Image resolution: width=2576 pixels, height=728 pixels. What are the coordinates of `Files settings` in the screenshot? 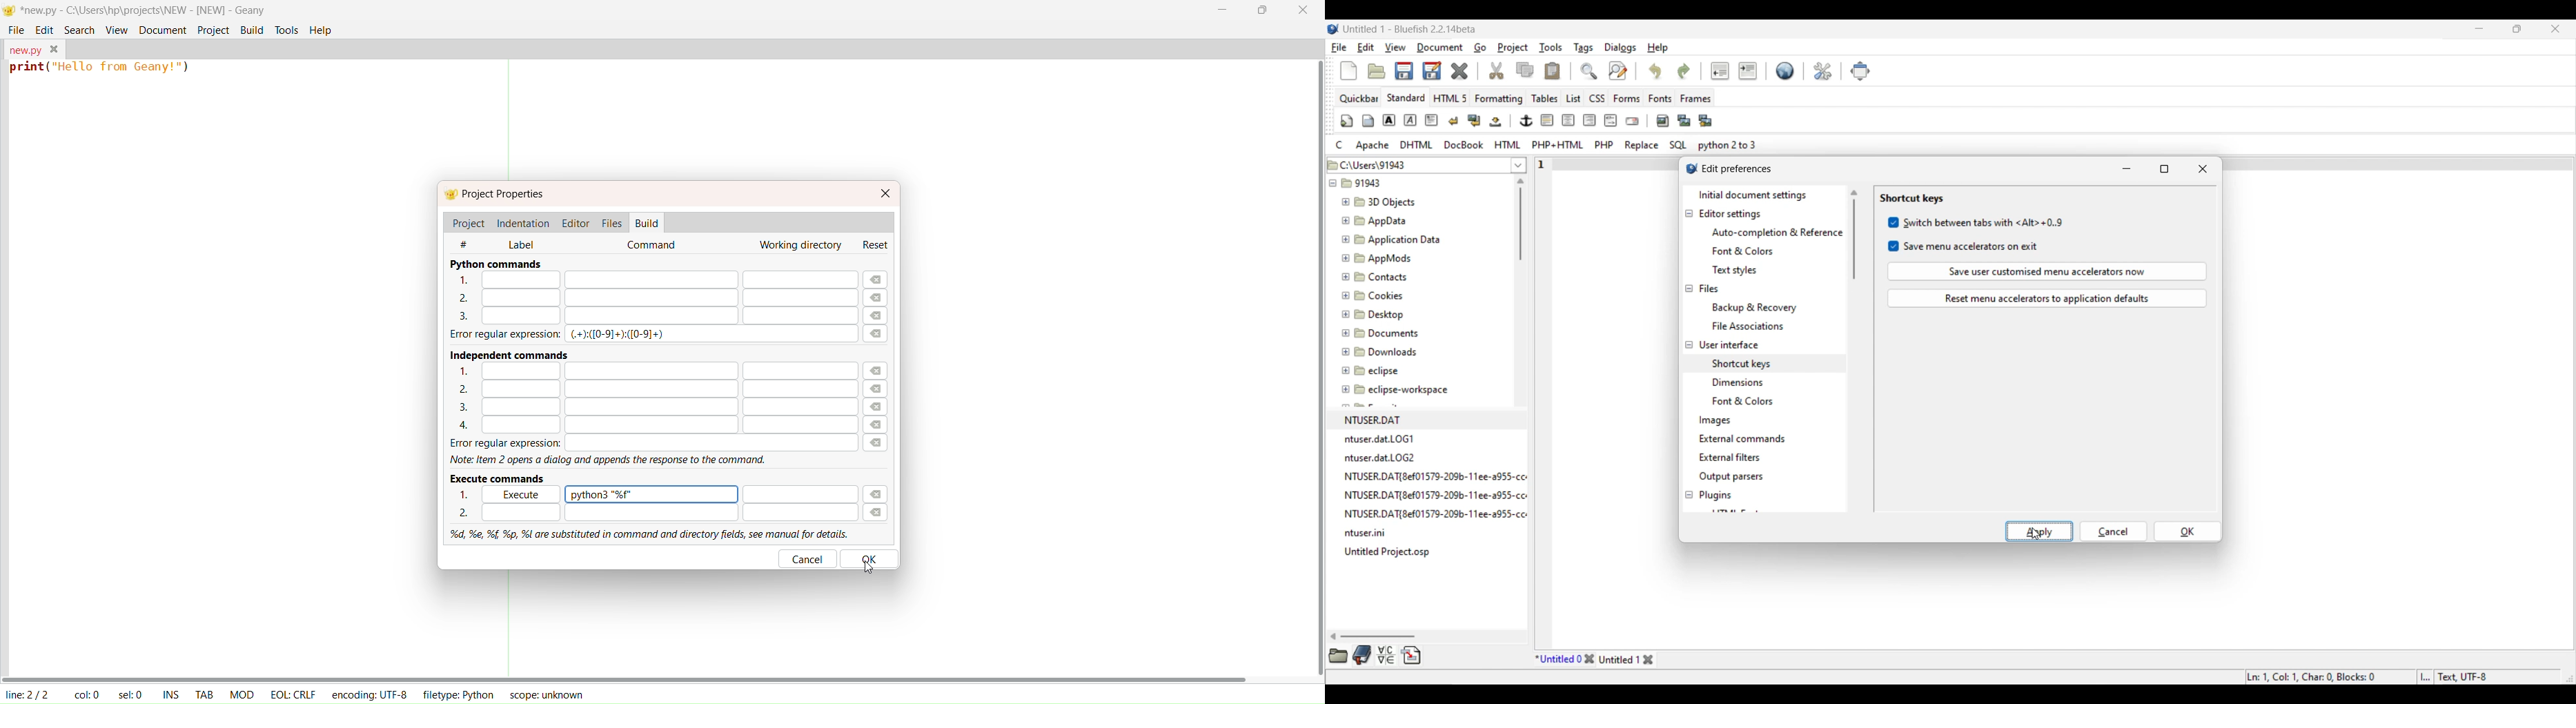 It's located at (1709, 289).